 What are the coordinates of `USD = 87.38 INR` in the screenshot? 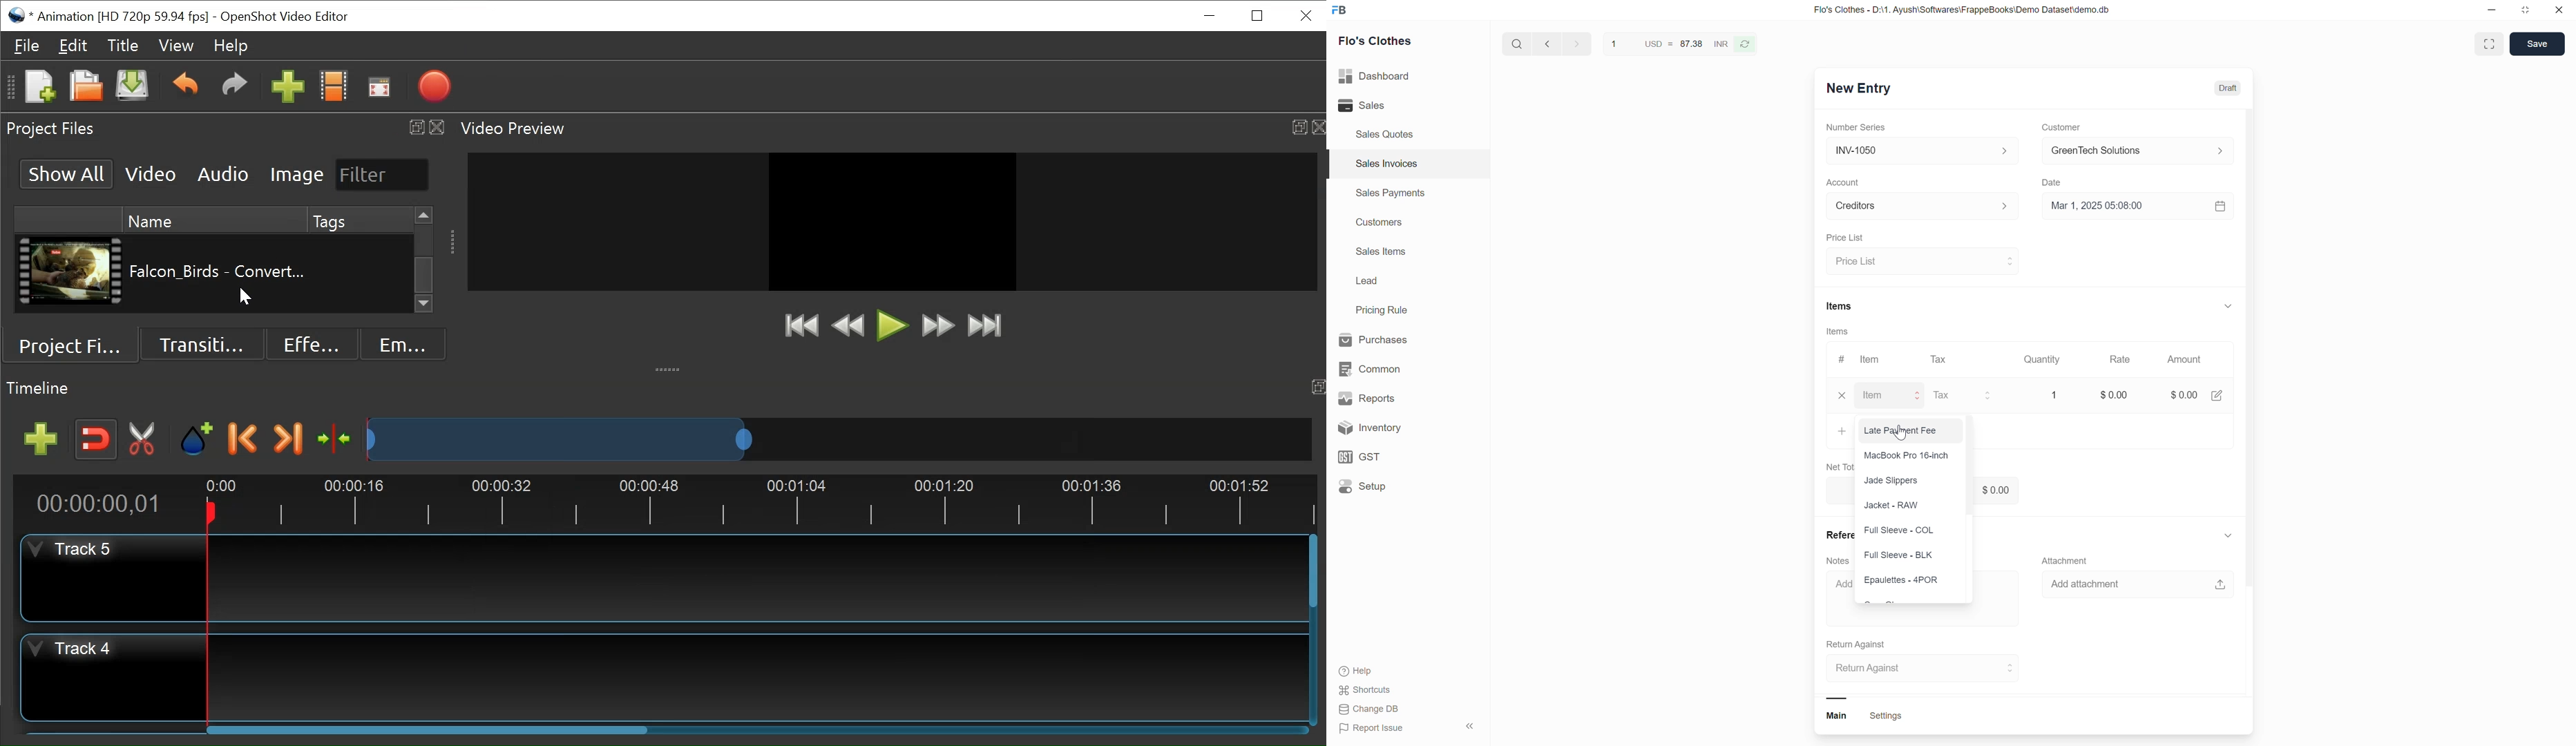 It's located at (1681, 47).